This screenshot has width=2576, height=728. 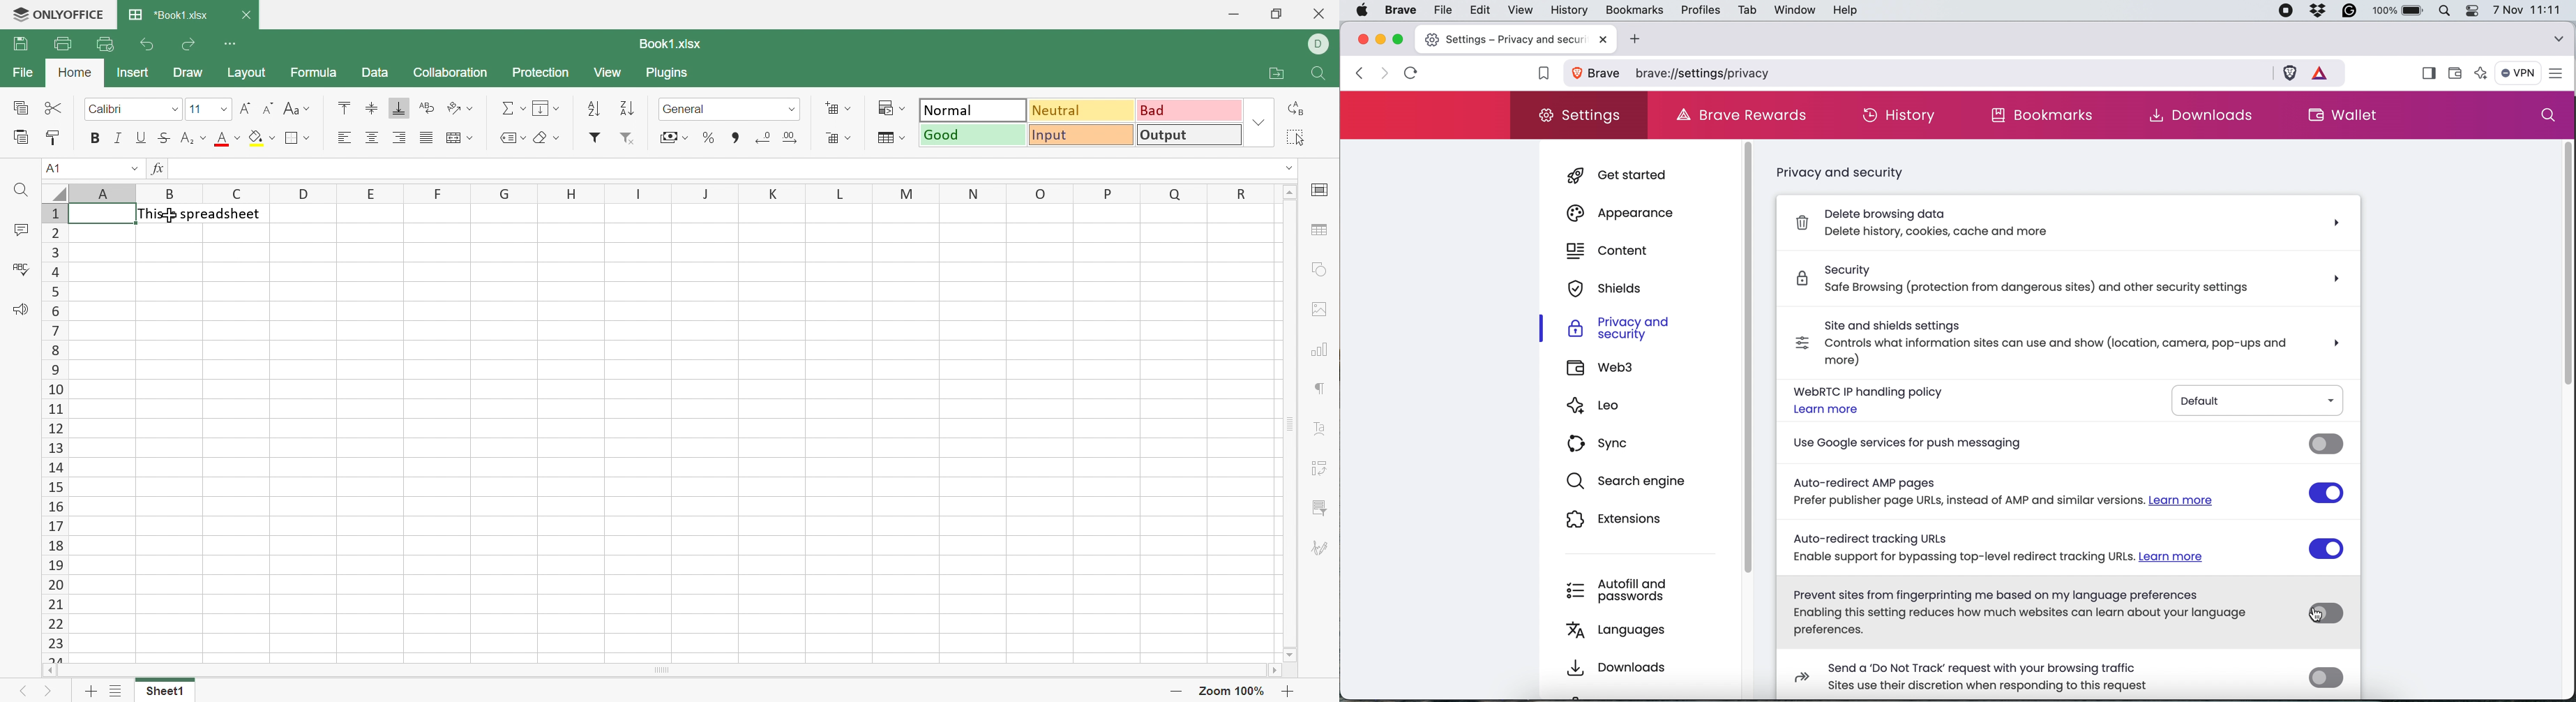 I want to click on minimise, so click(x=1381, y=39).